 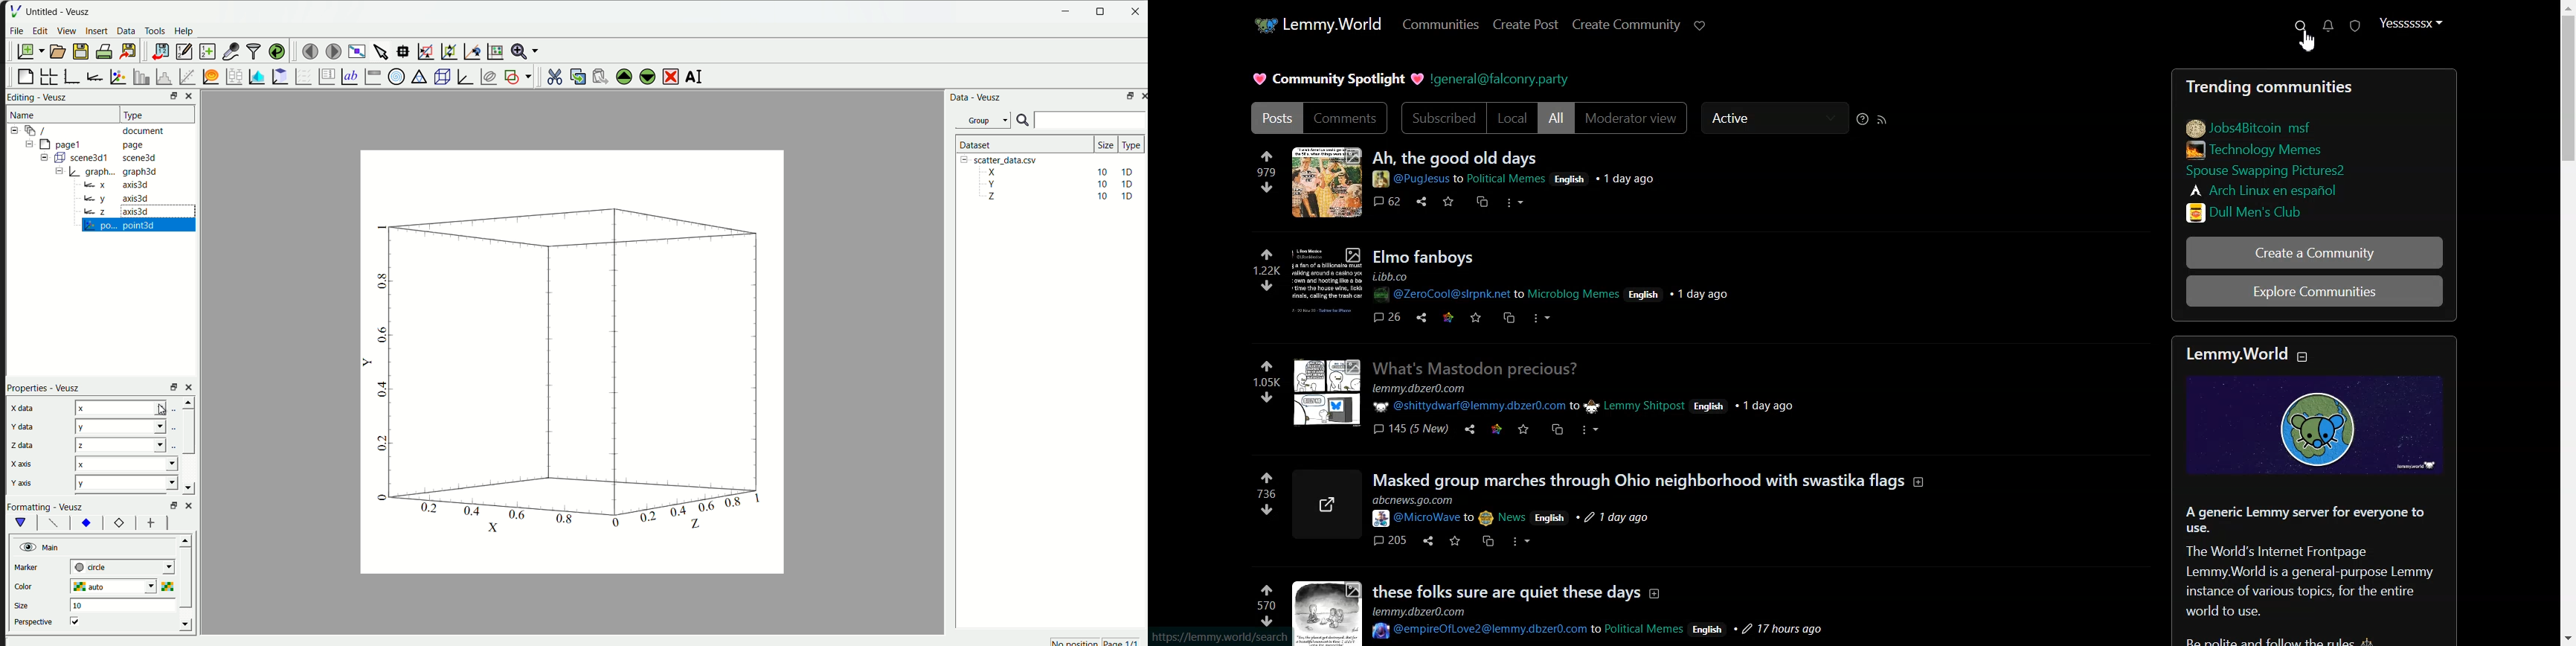 What do you see at coordinates (2277, 173) in the screenshot?
I see `link` at bounding box center [2277, 173].